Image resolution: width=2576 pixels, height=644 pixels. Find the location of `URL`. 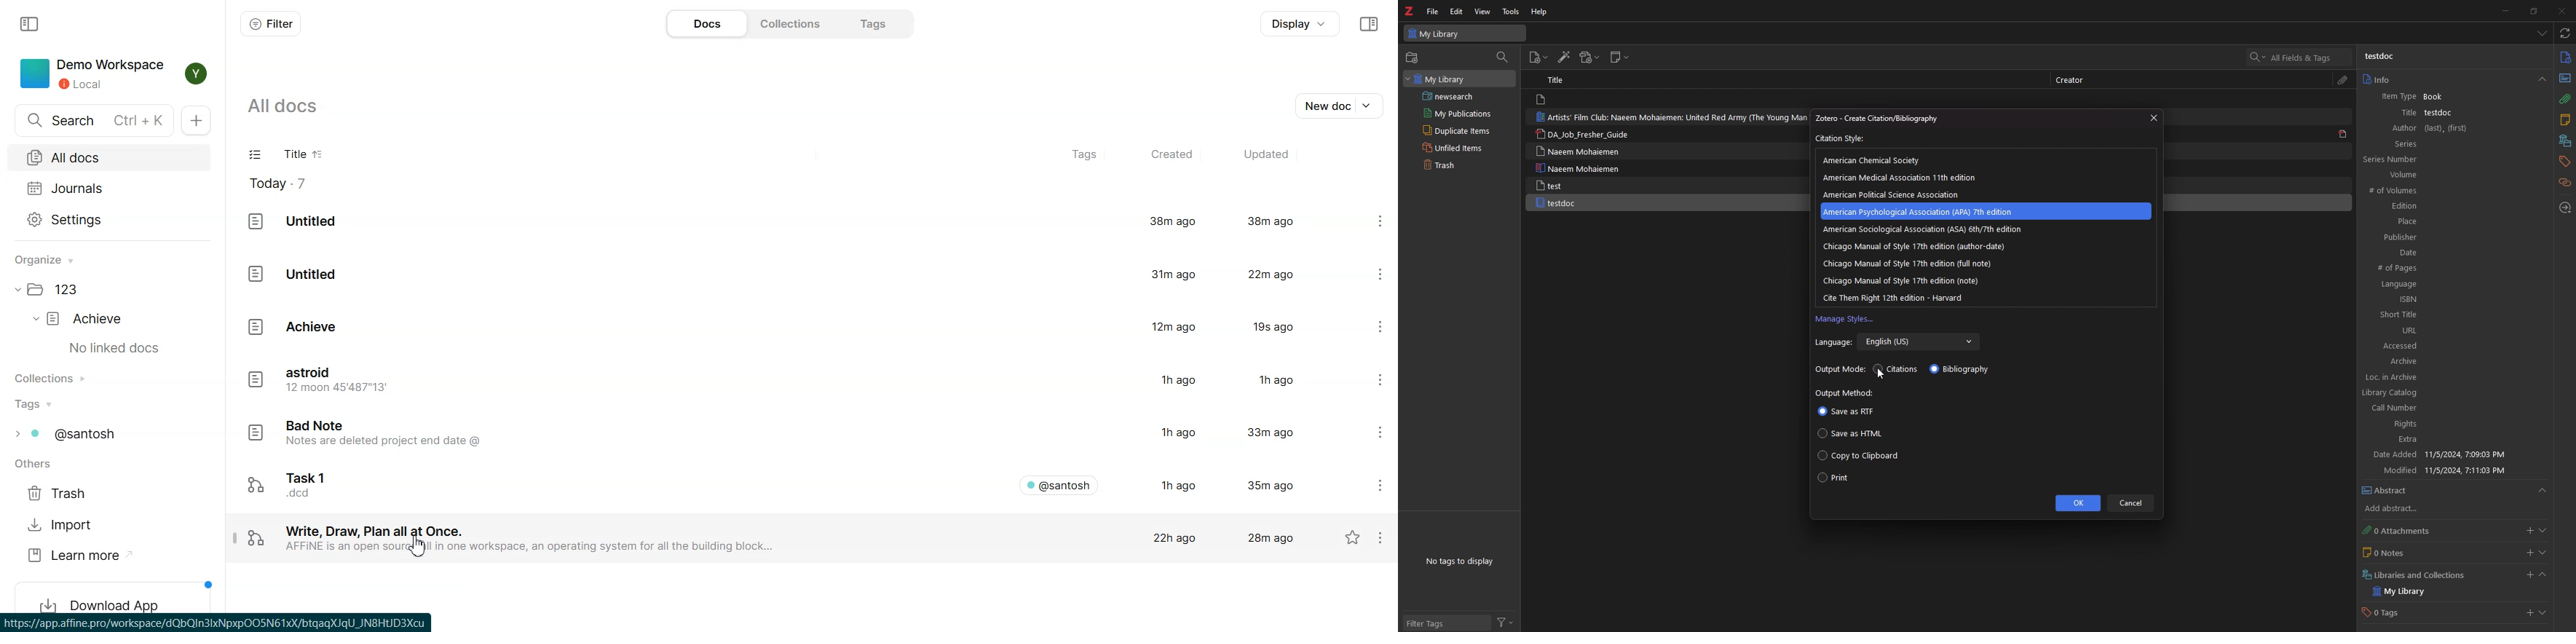

URL is located at coordinates (2451, 330).